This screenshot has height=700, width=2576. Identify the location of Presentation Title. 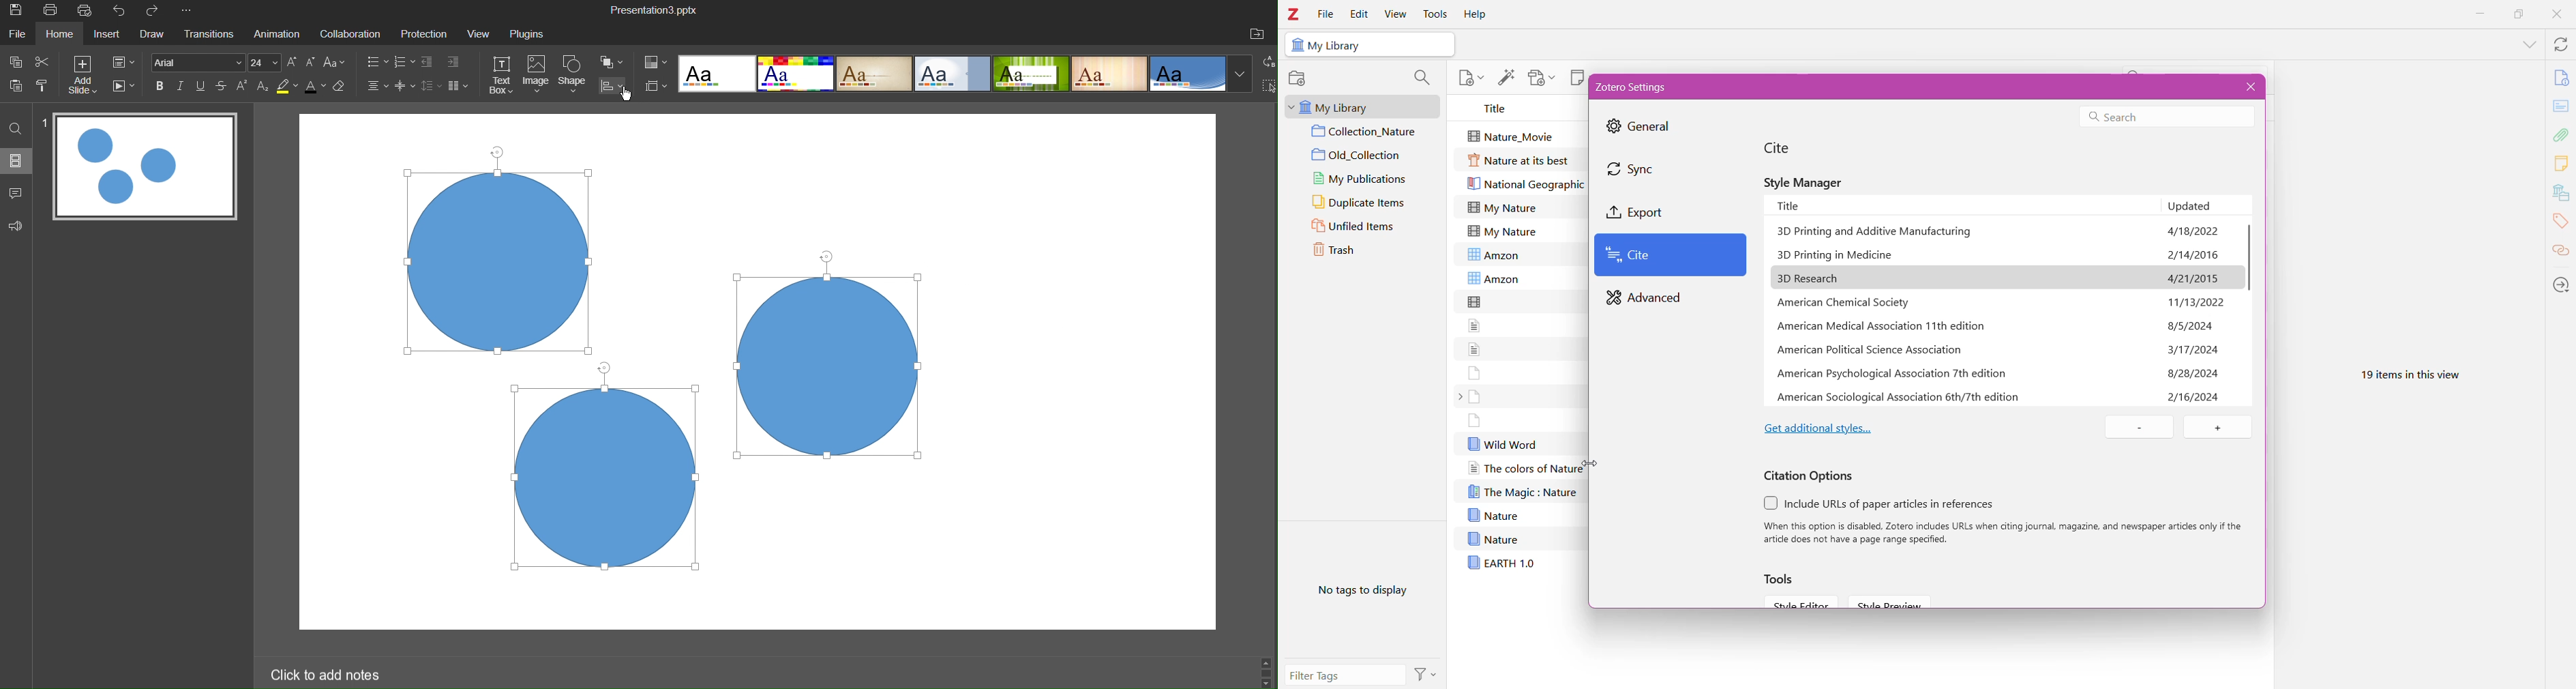
(654, 10).